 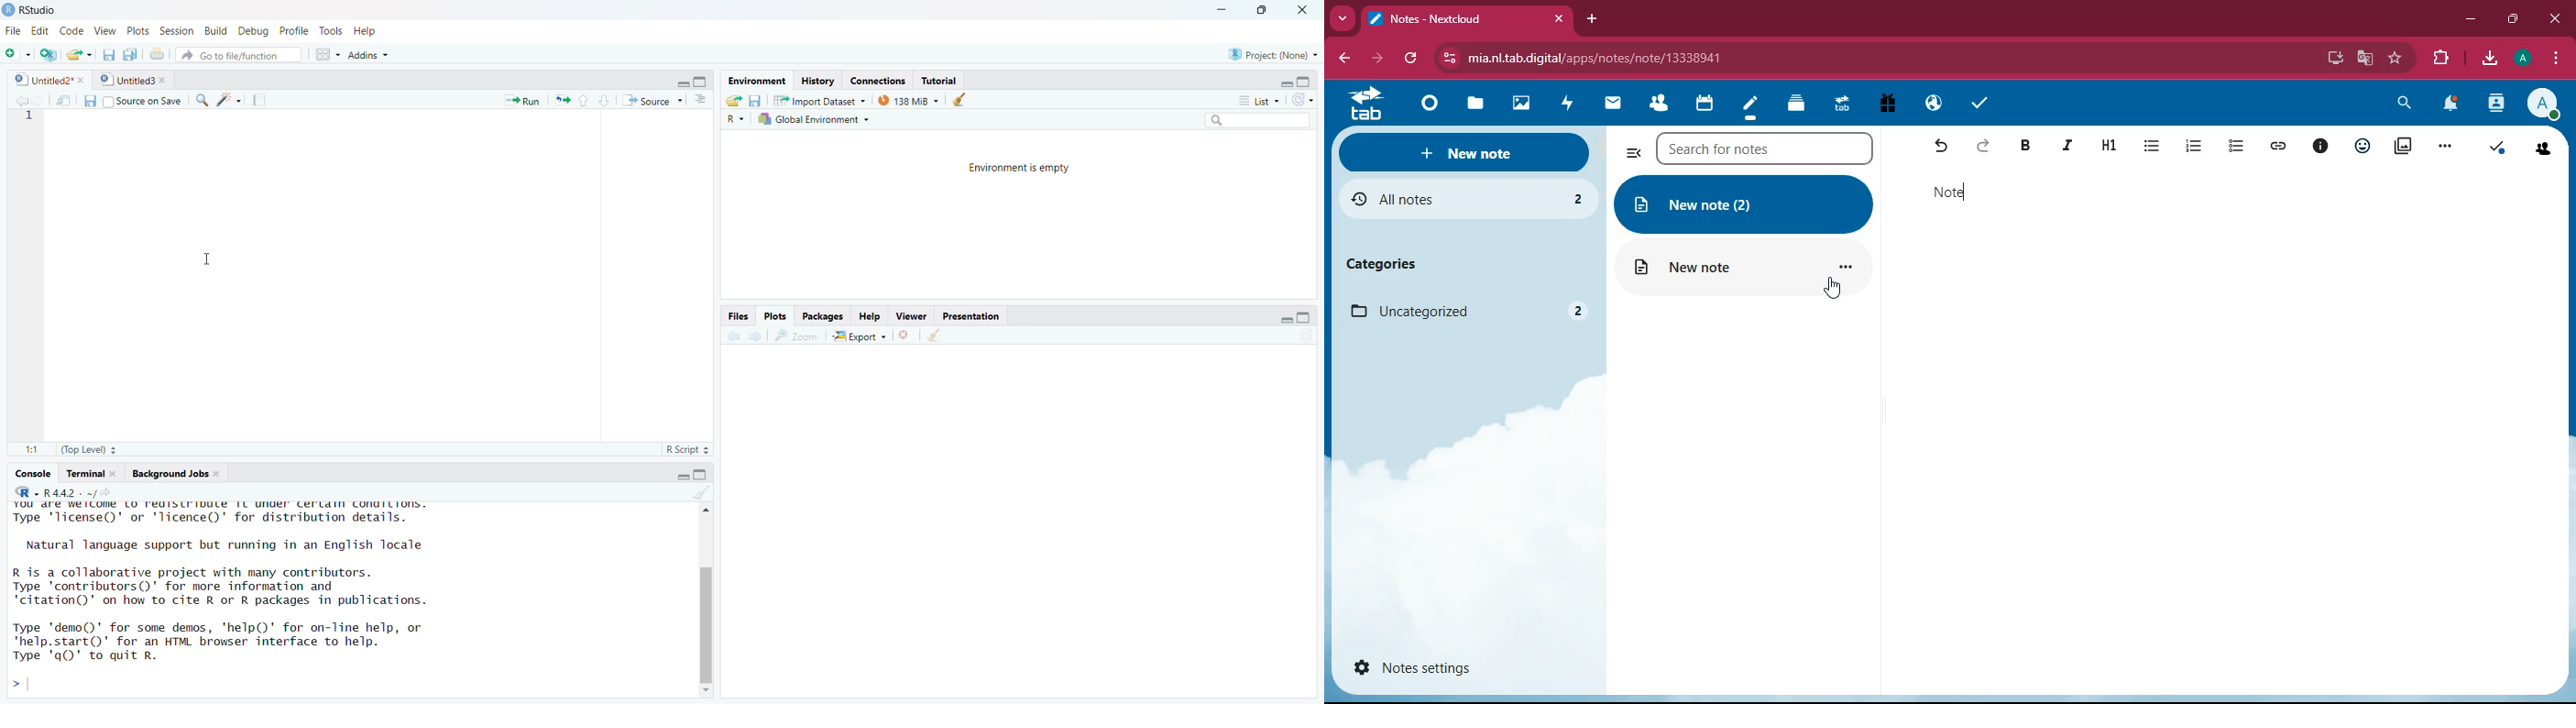 What do you see at coordinates (1708, 104) in the screenshot?
I see `calendar` at bounding box center [1708, 104].